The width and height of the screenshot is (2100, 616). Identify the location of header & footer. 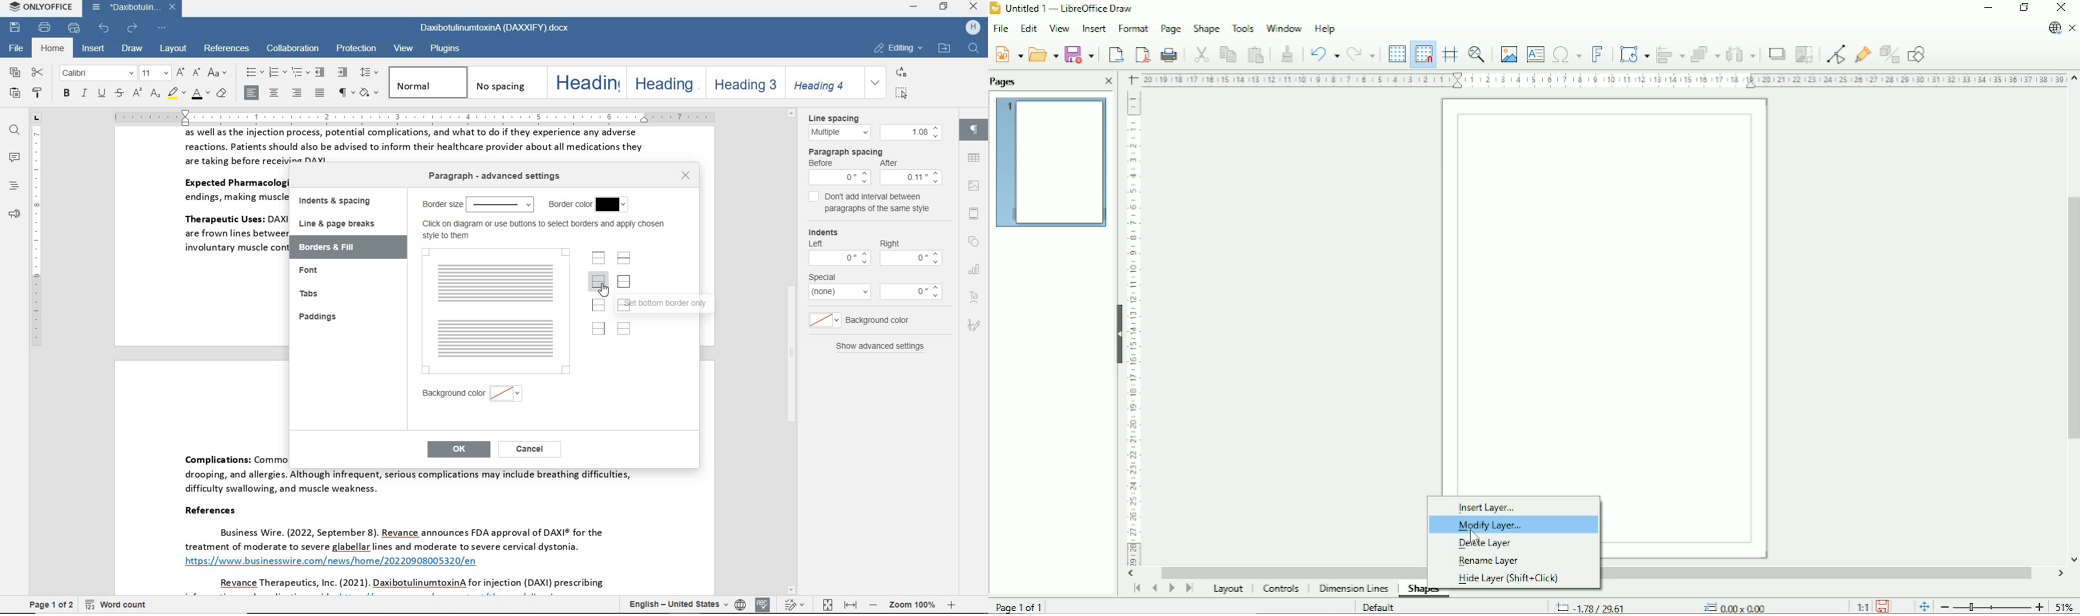
(973, 213).